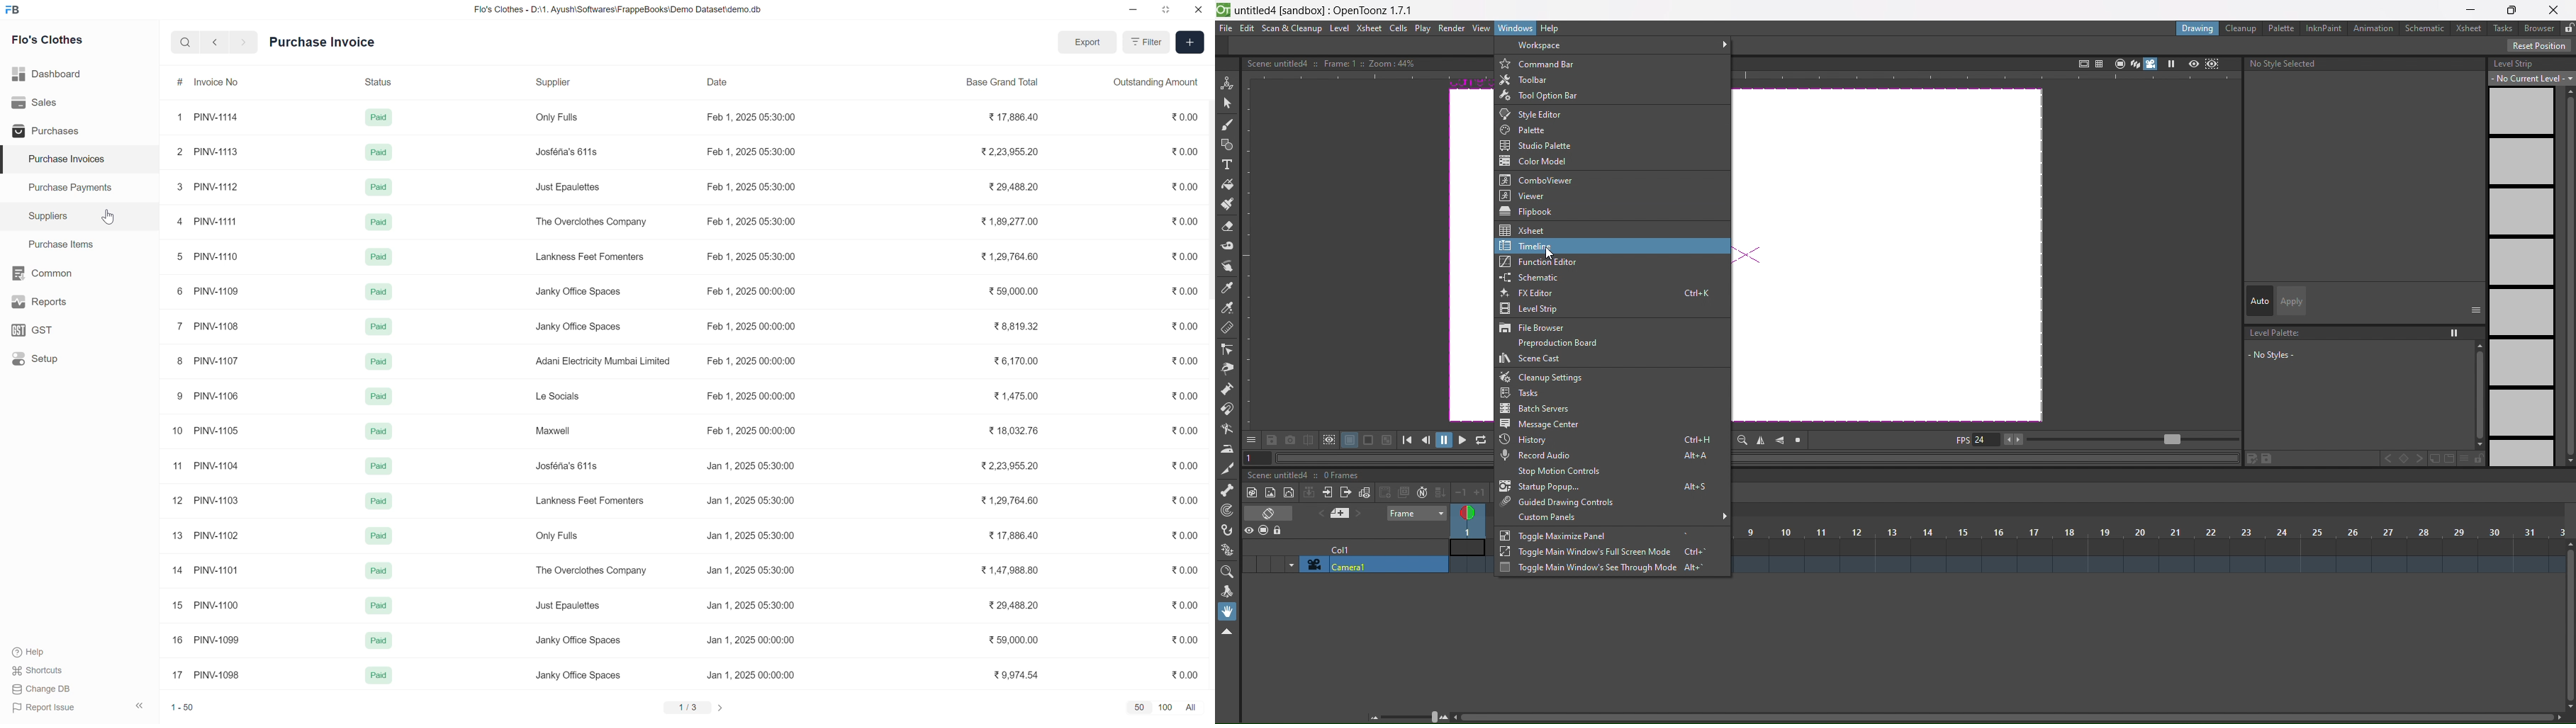 This screenshot has width=2576, height=728. Describe the element at coordinates (1615, 294) in the screenshot. I see `fx editor` at that location.